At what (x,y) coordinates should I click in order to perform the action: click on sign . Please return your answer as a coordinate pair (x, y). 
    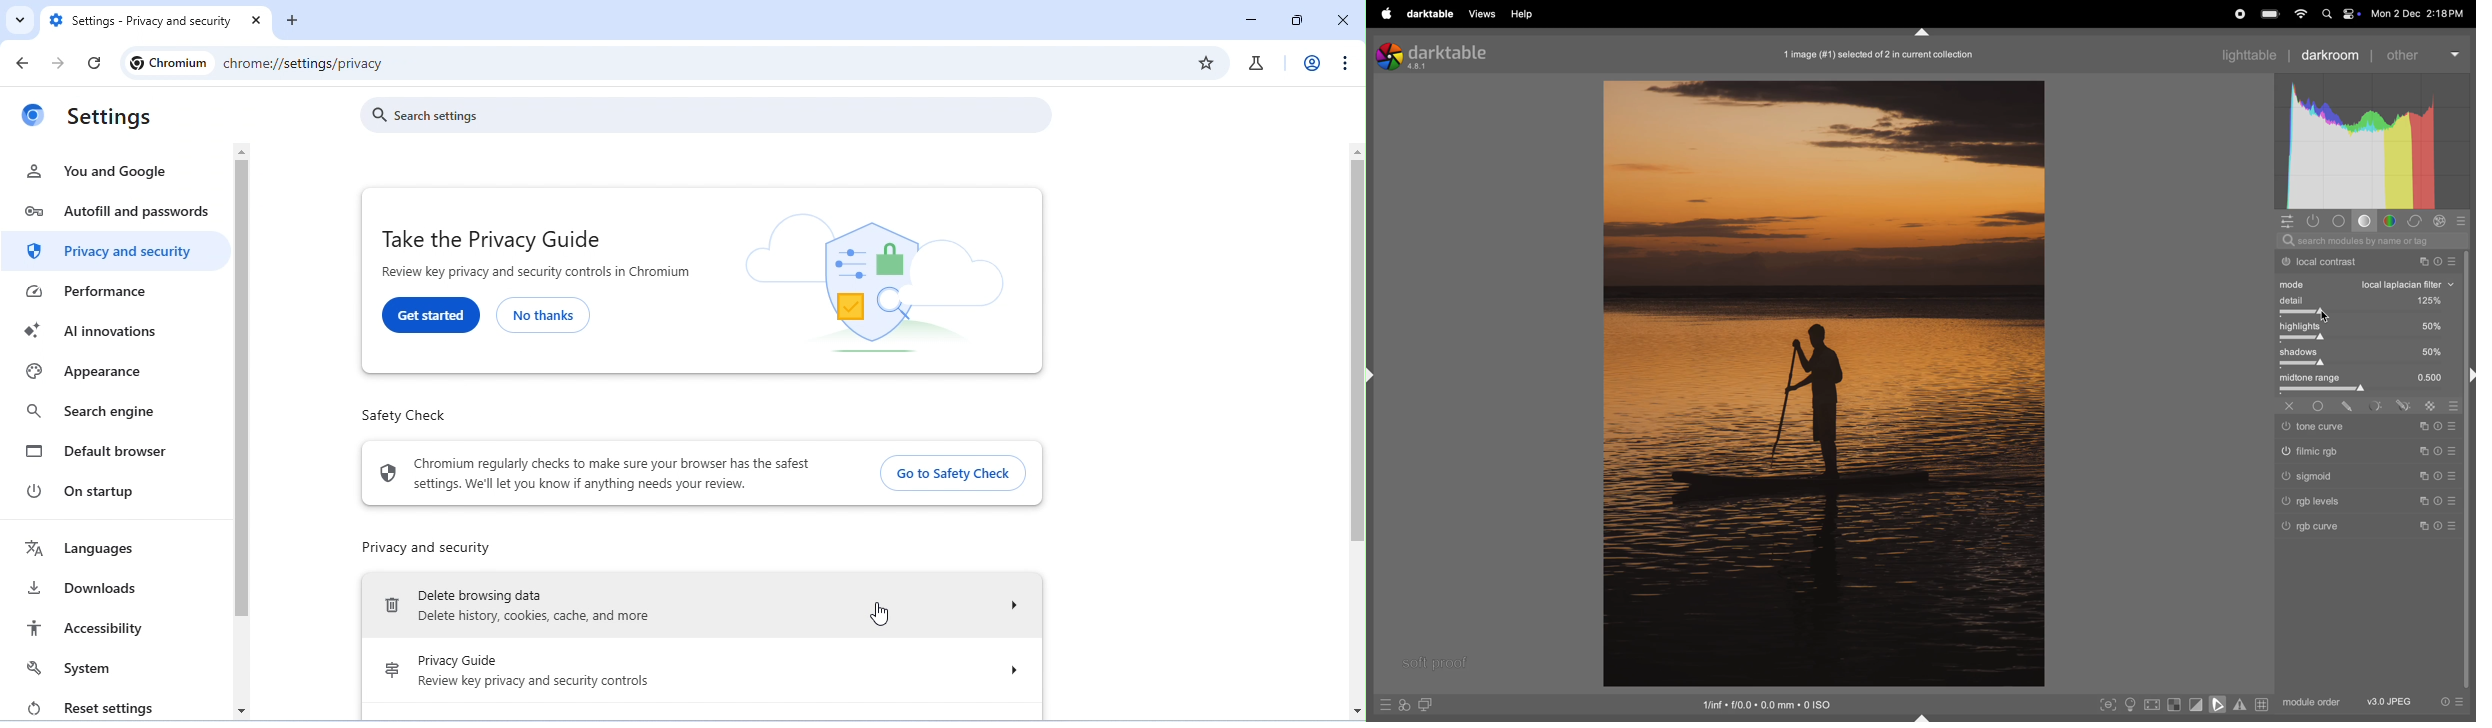
    Looking at the image, I should click on (2454, 475).